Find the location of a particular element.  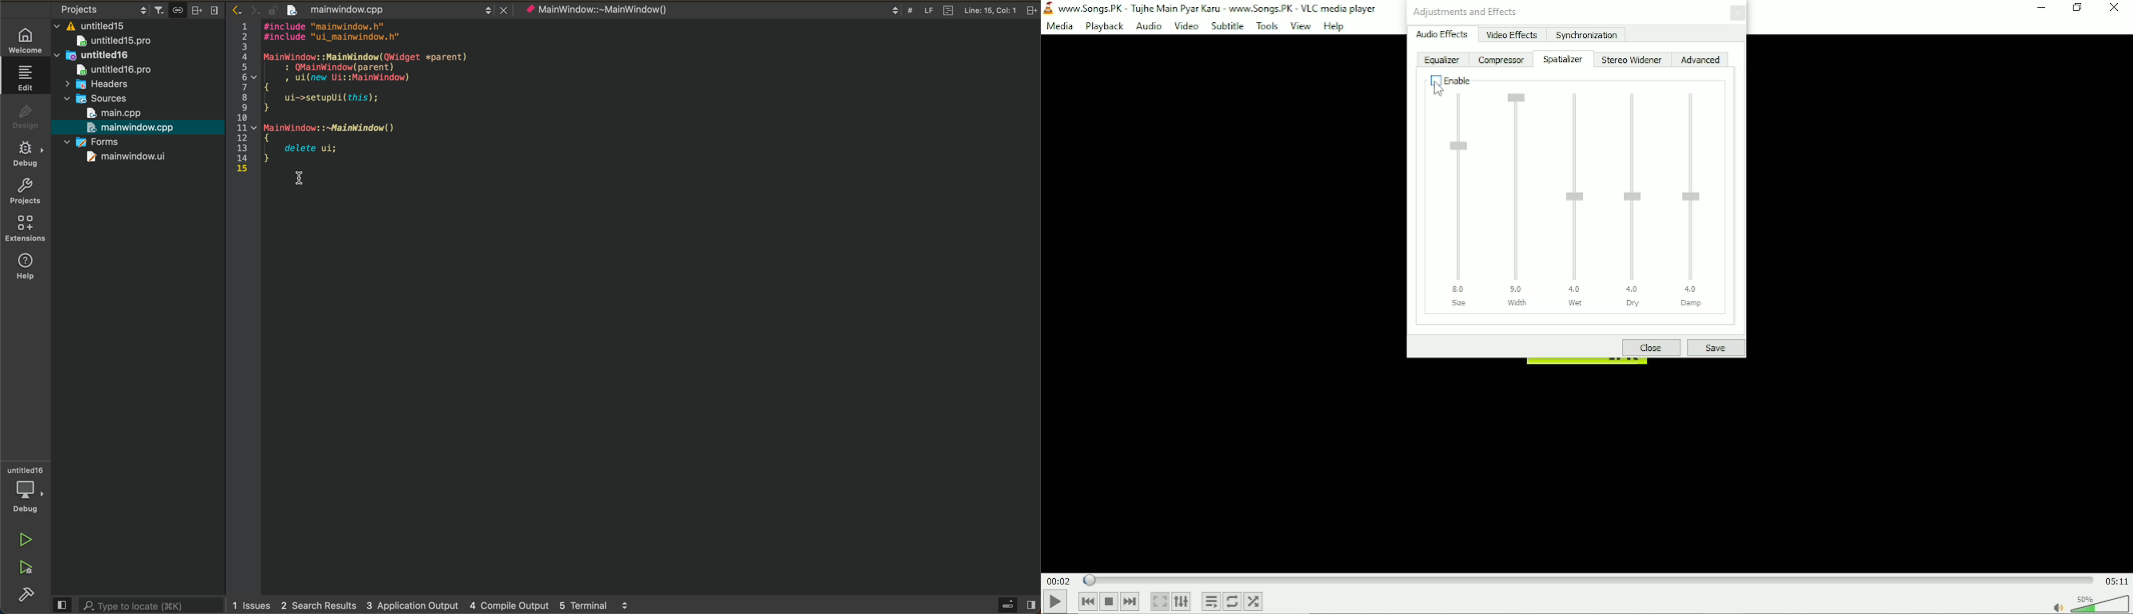

close is located at coordinates (505, 10).